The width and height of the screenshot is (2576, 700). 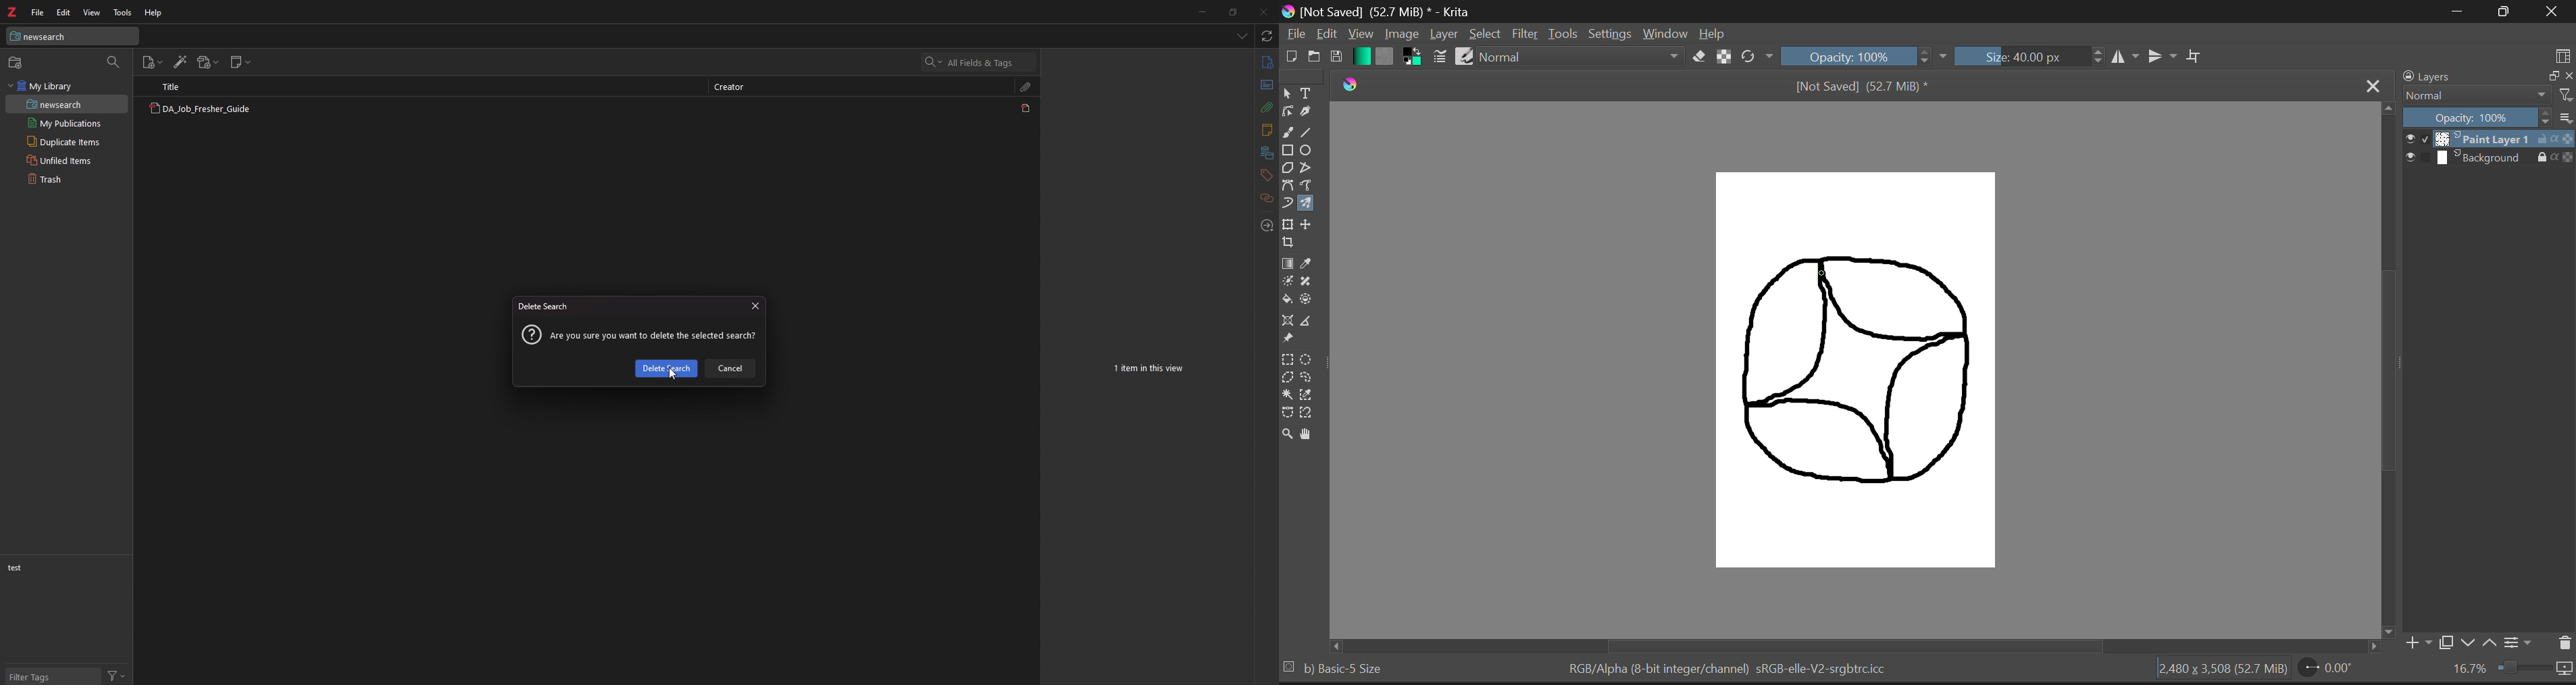 I want to click on Colors in Use, so click(x=1411, y=56).